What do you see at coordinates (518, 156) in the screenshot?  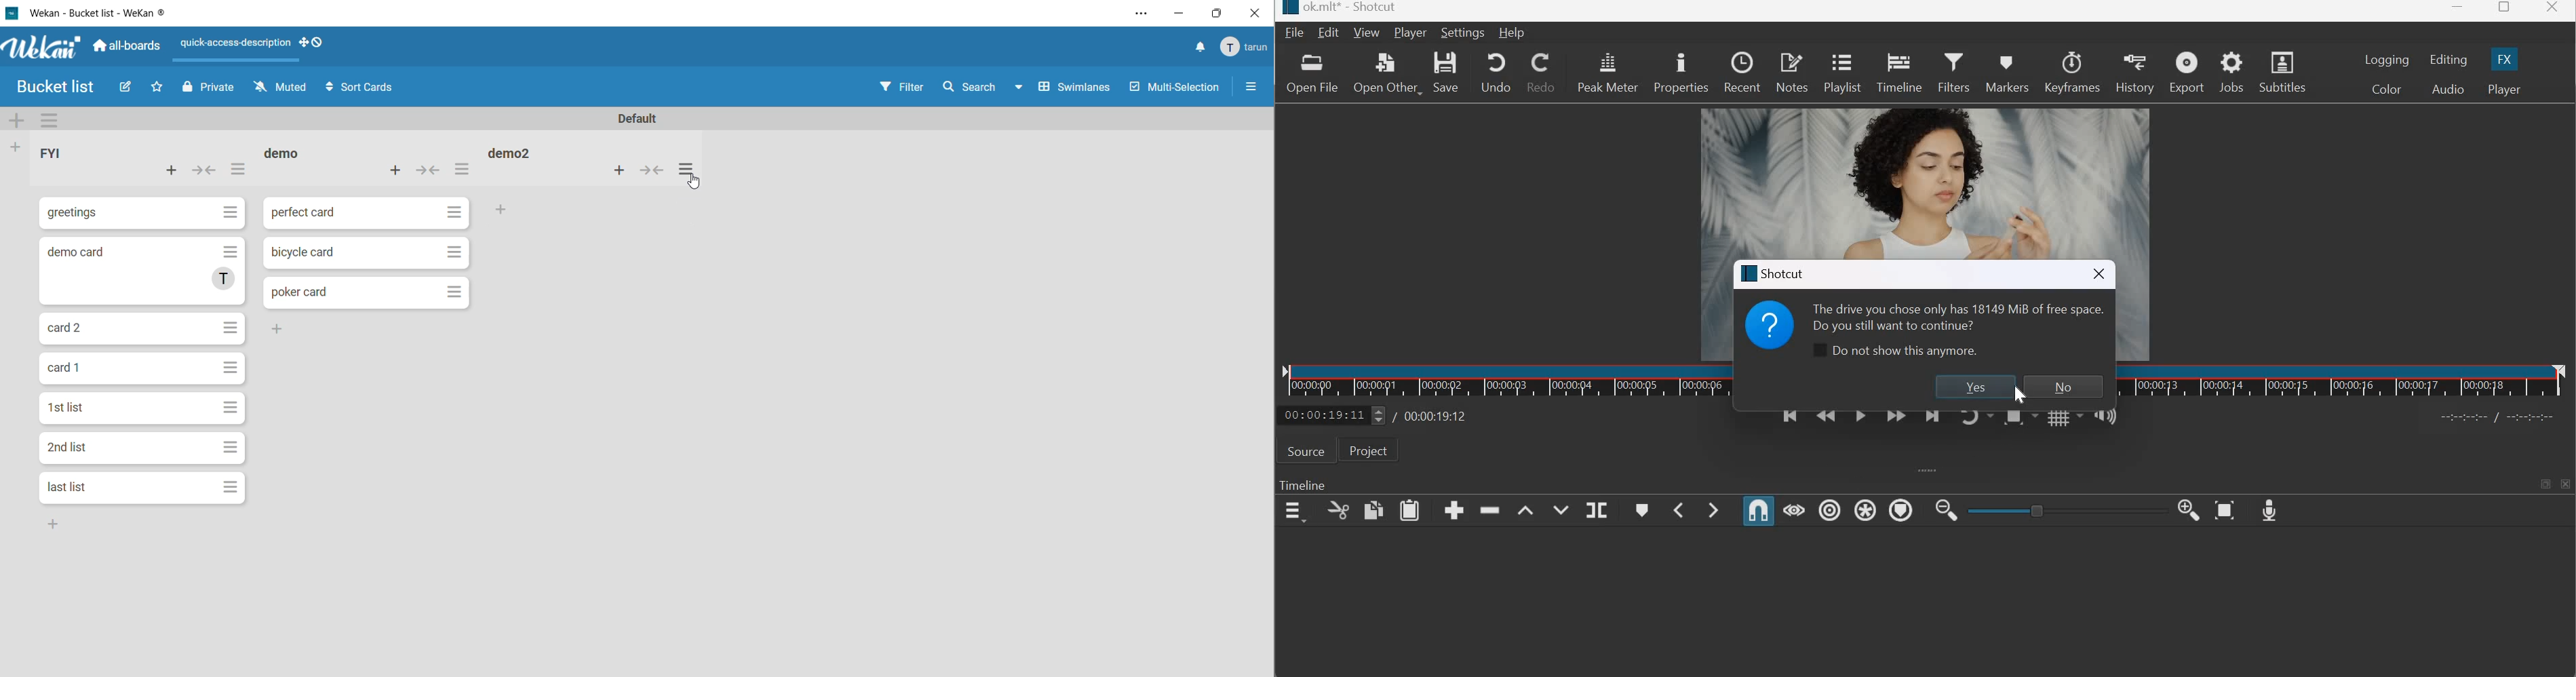 I see `list 3` at bounding box center [518, 156].